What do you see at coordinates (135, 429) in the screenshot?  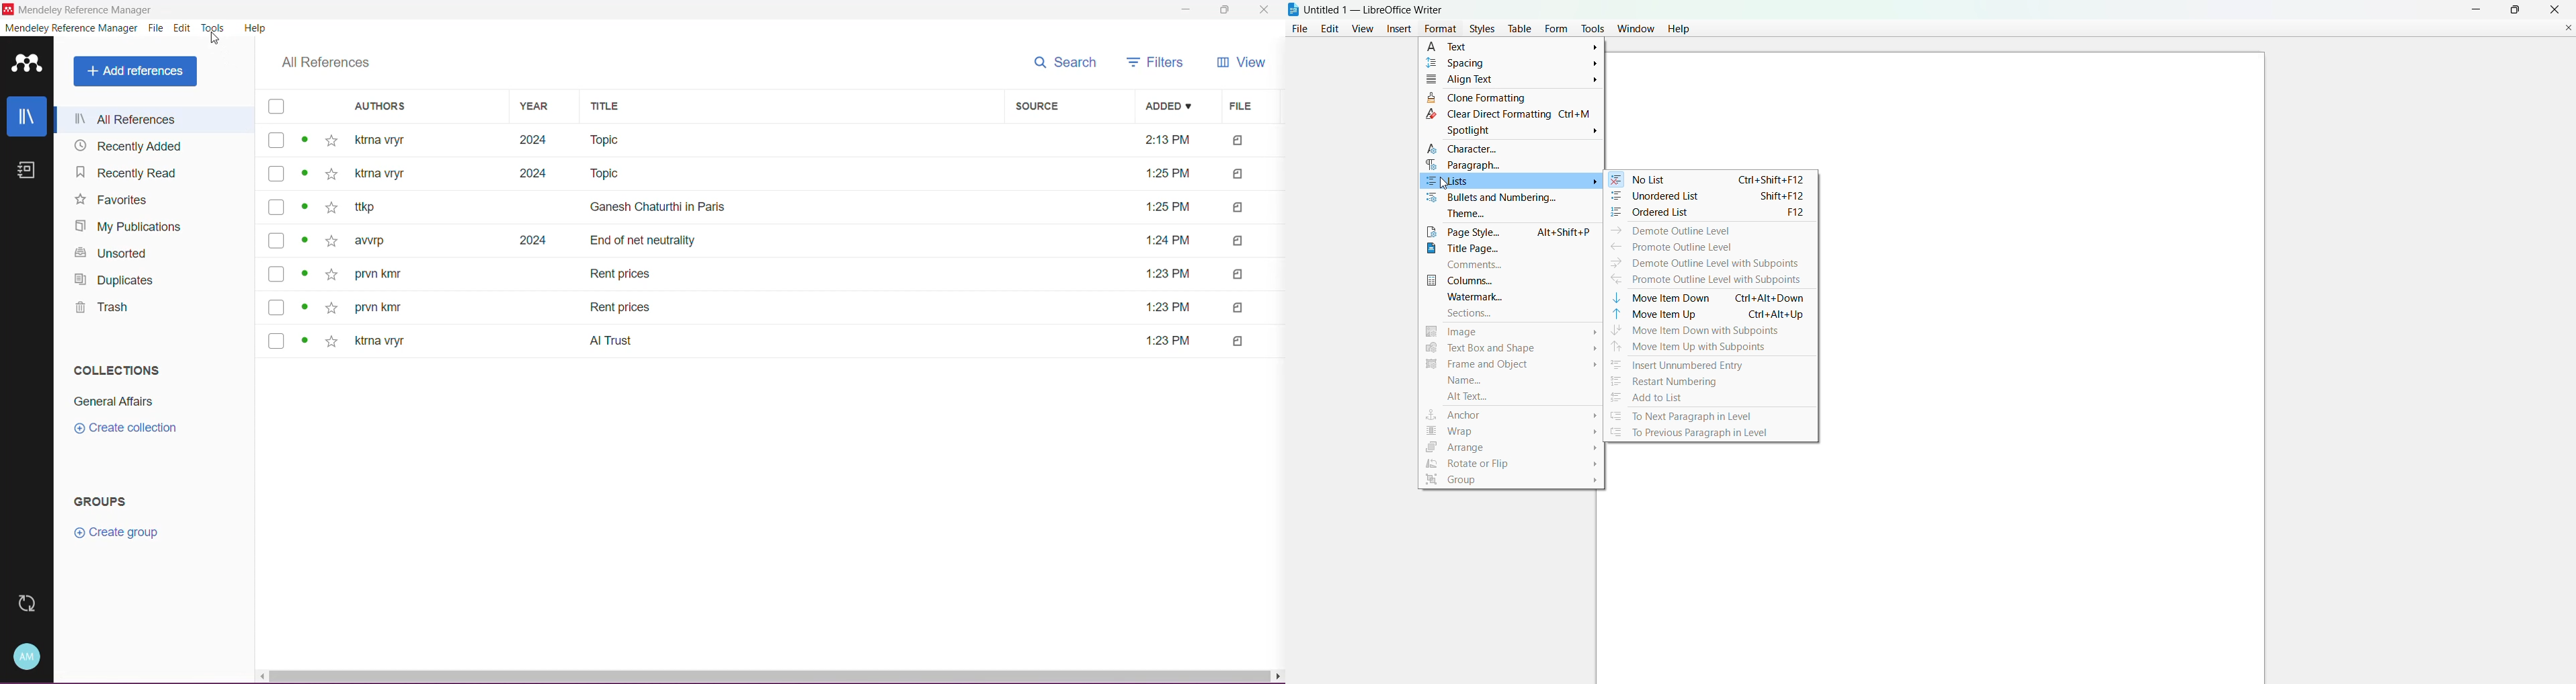 I see `Click to Create New Collection` at bounding box center [135, 429].